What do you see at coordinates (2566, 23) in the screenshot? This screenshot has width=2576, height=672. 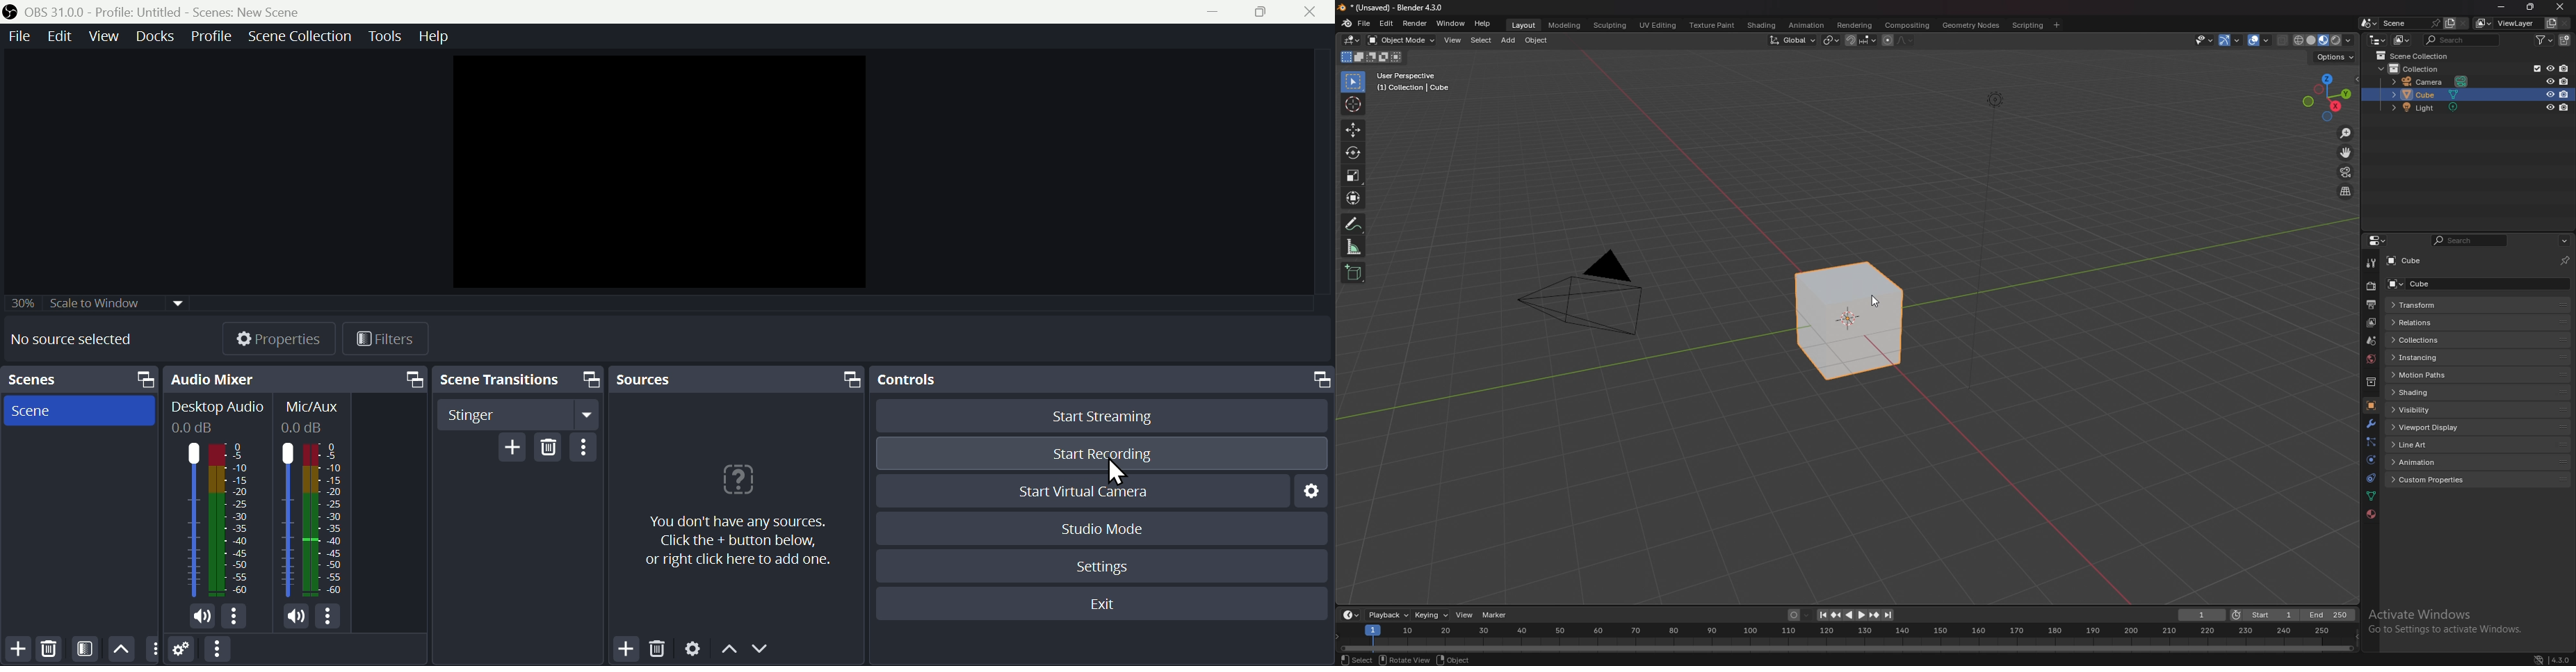 I see `remove view layer` at bounding box center [2566, 23].